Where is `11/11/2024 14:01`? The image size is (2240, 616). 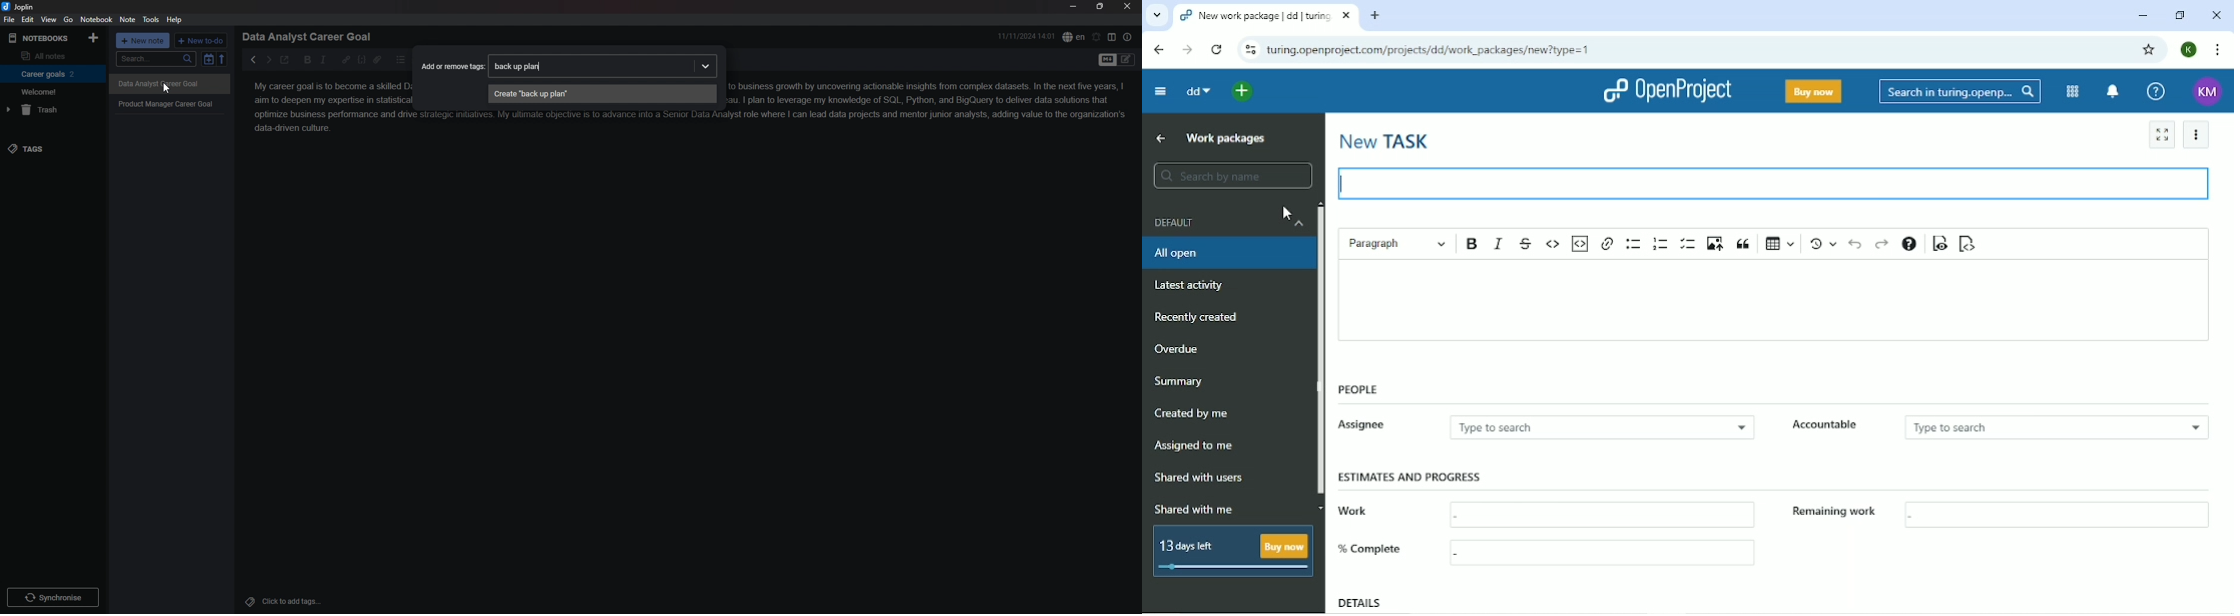
11/11/2024 14:01 is located at coordinates (1027, 36).